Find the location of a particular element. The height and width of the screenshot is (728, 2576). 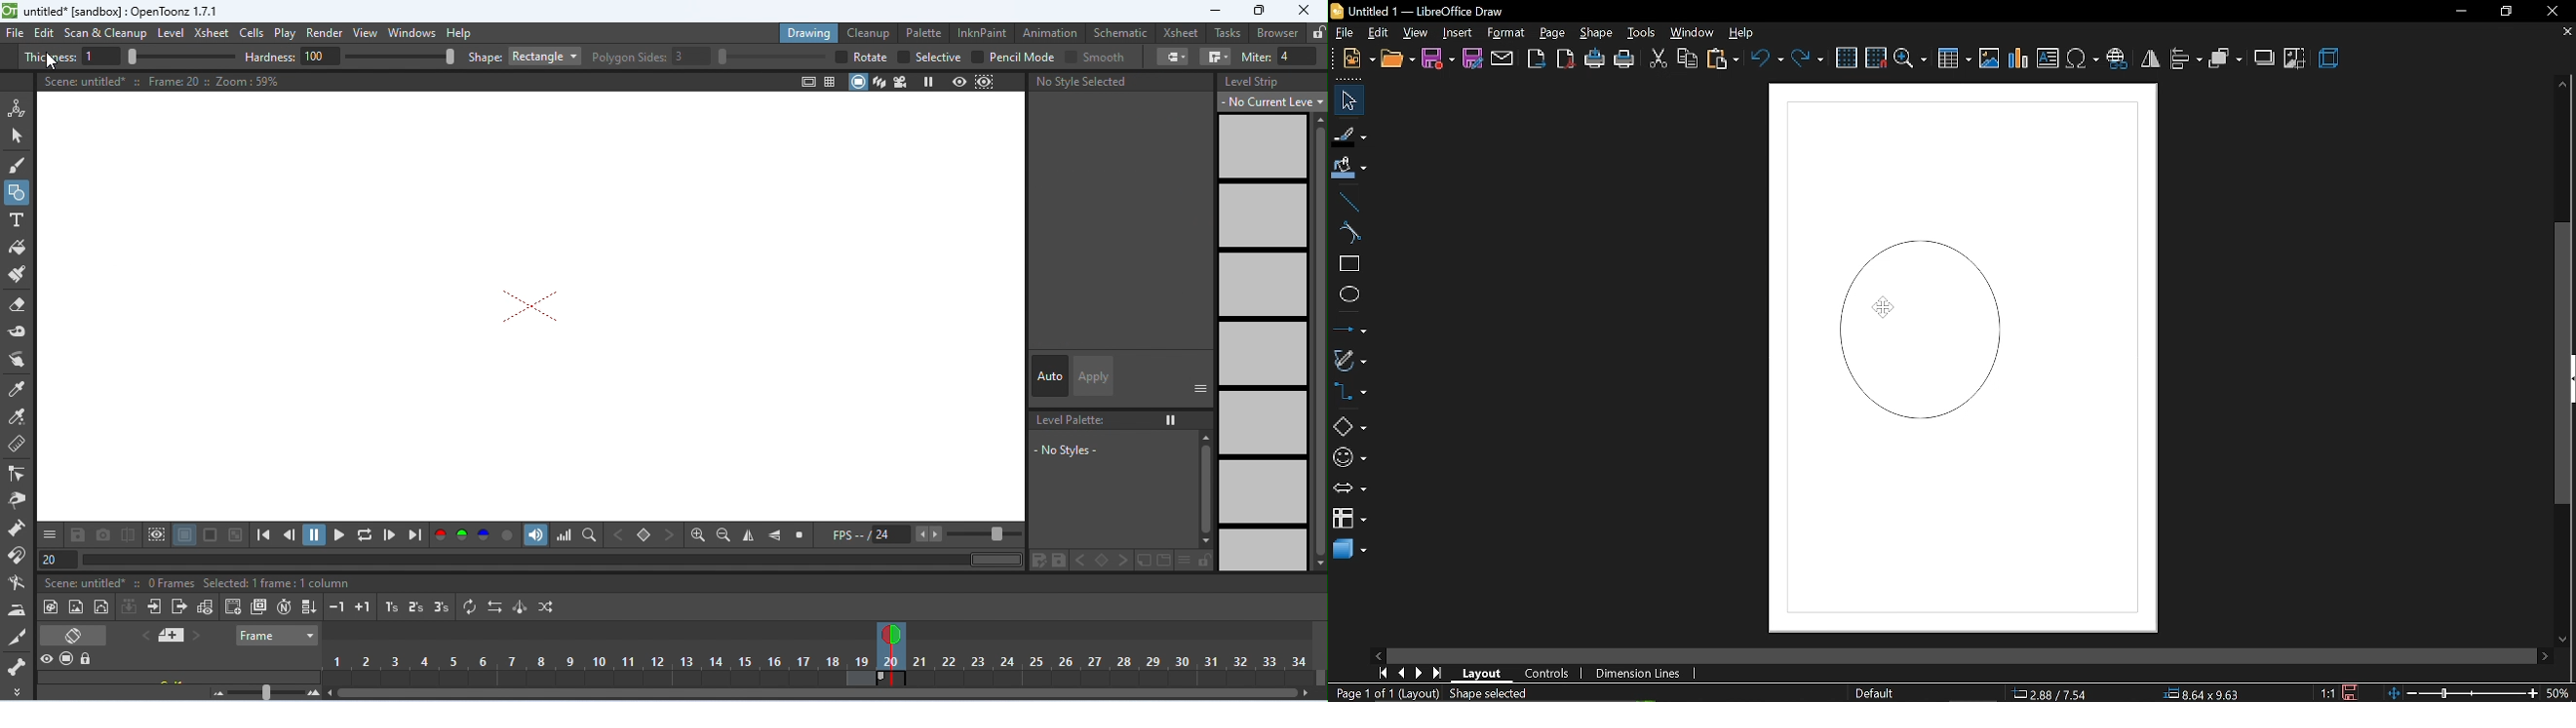

zoom change is located at coordinates (2481, 693).